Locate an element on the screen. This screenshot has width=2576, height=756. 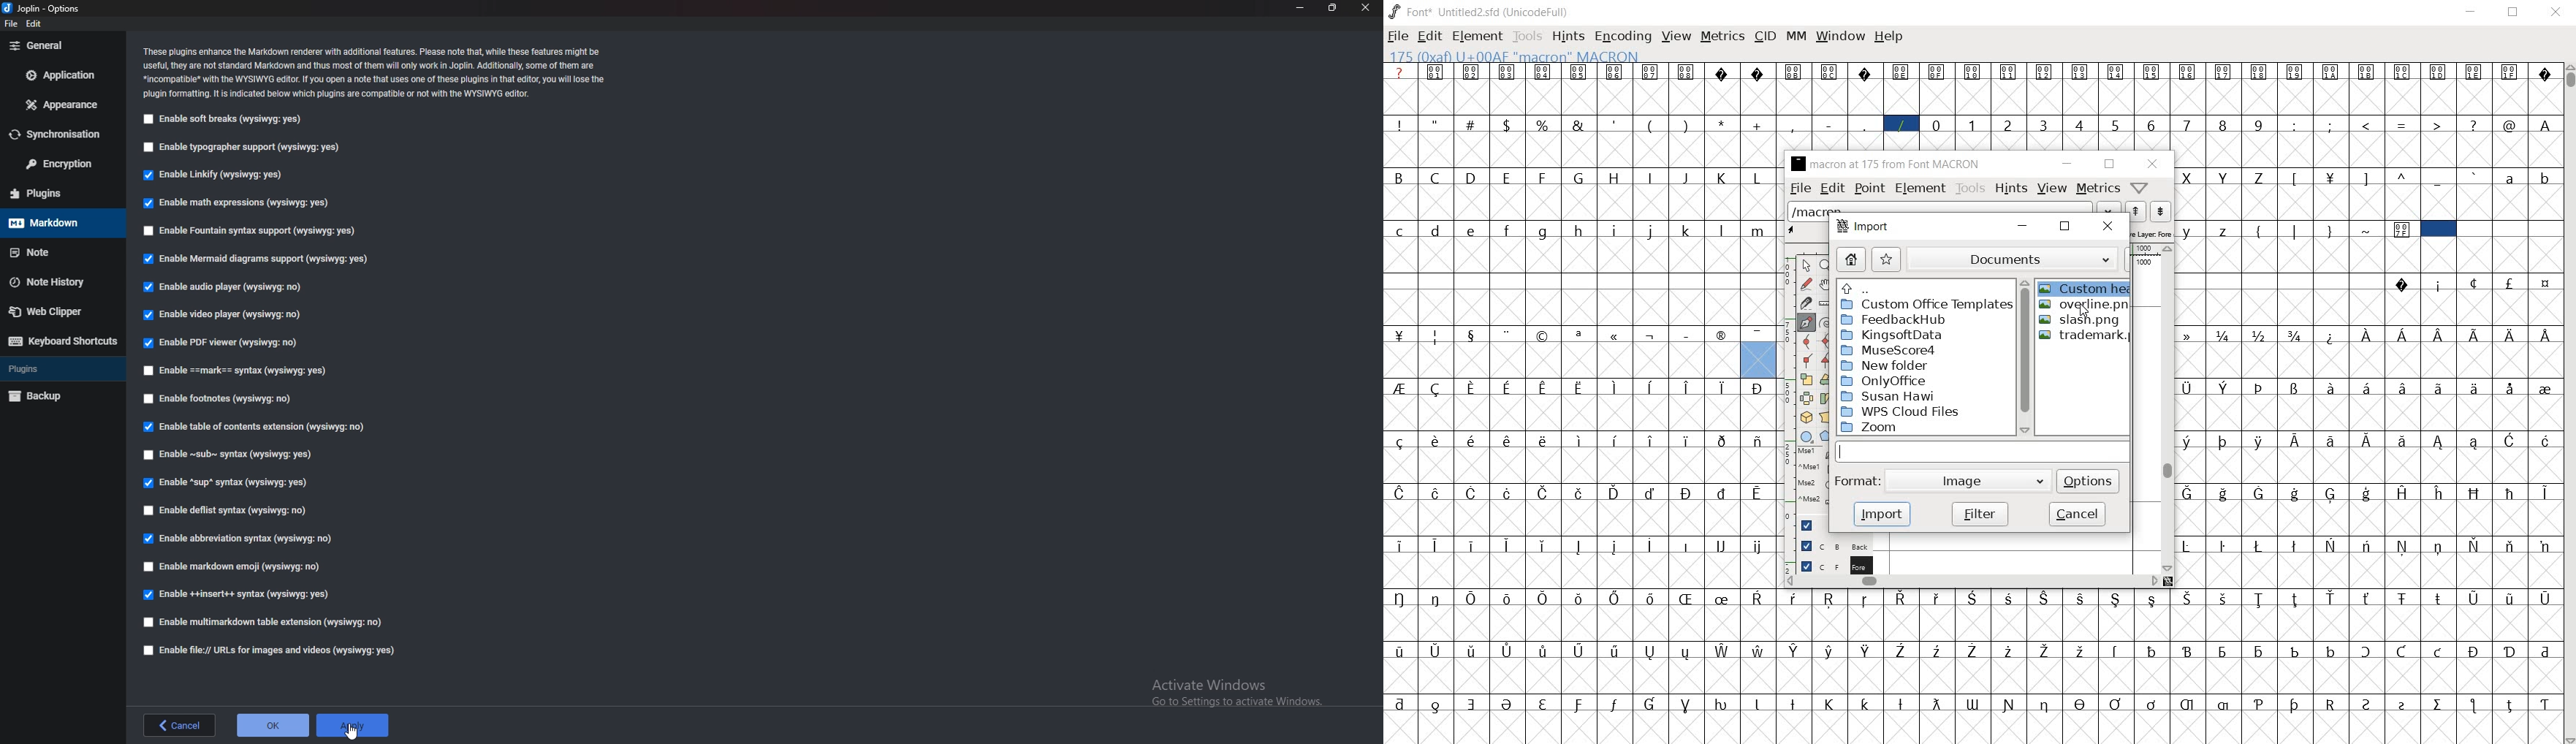
Symbol is located at coordinates (2368, 74).